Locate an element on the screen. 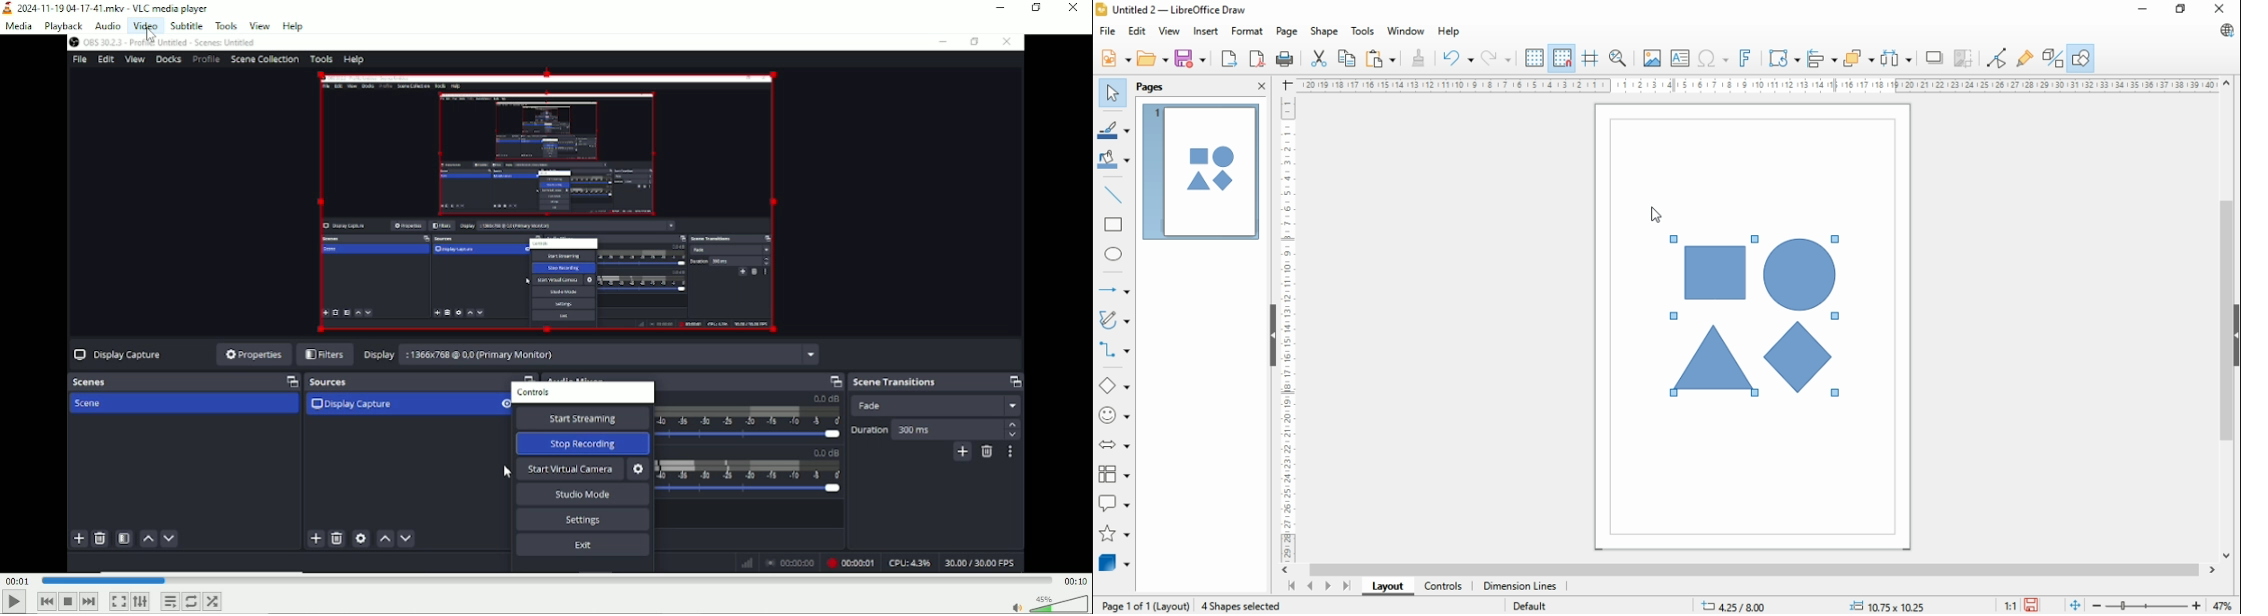 The height and width of the screenshot is (616, 2268). Video is located at coordinates (145, 26).